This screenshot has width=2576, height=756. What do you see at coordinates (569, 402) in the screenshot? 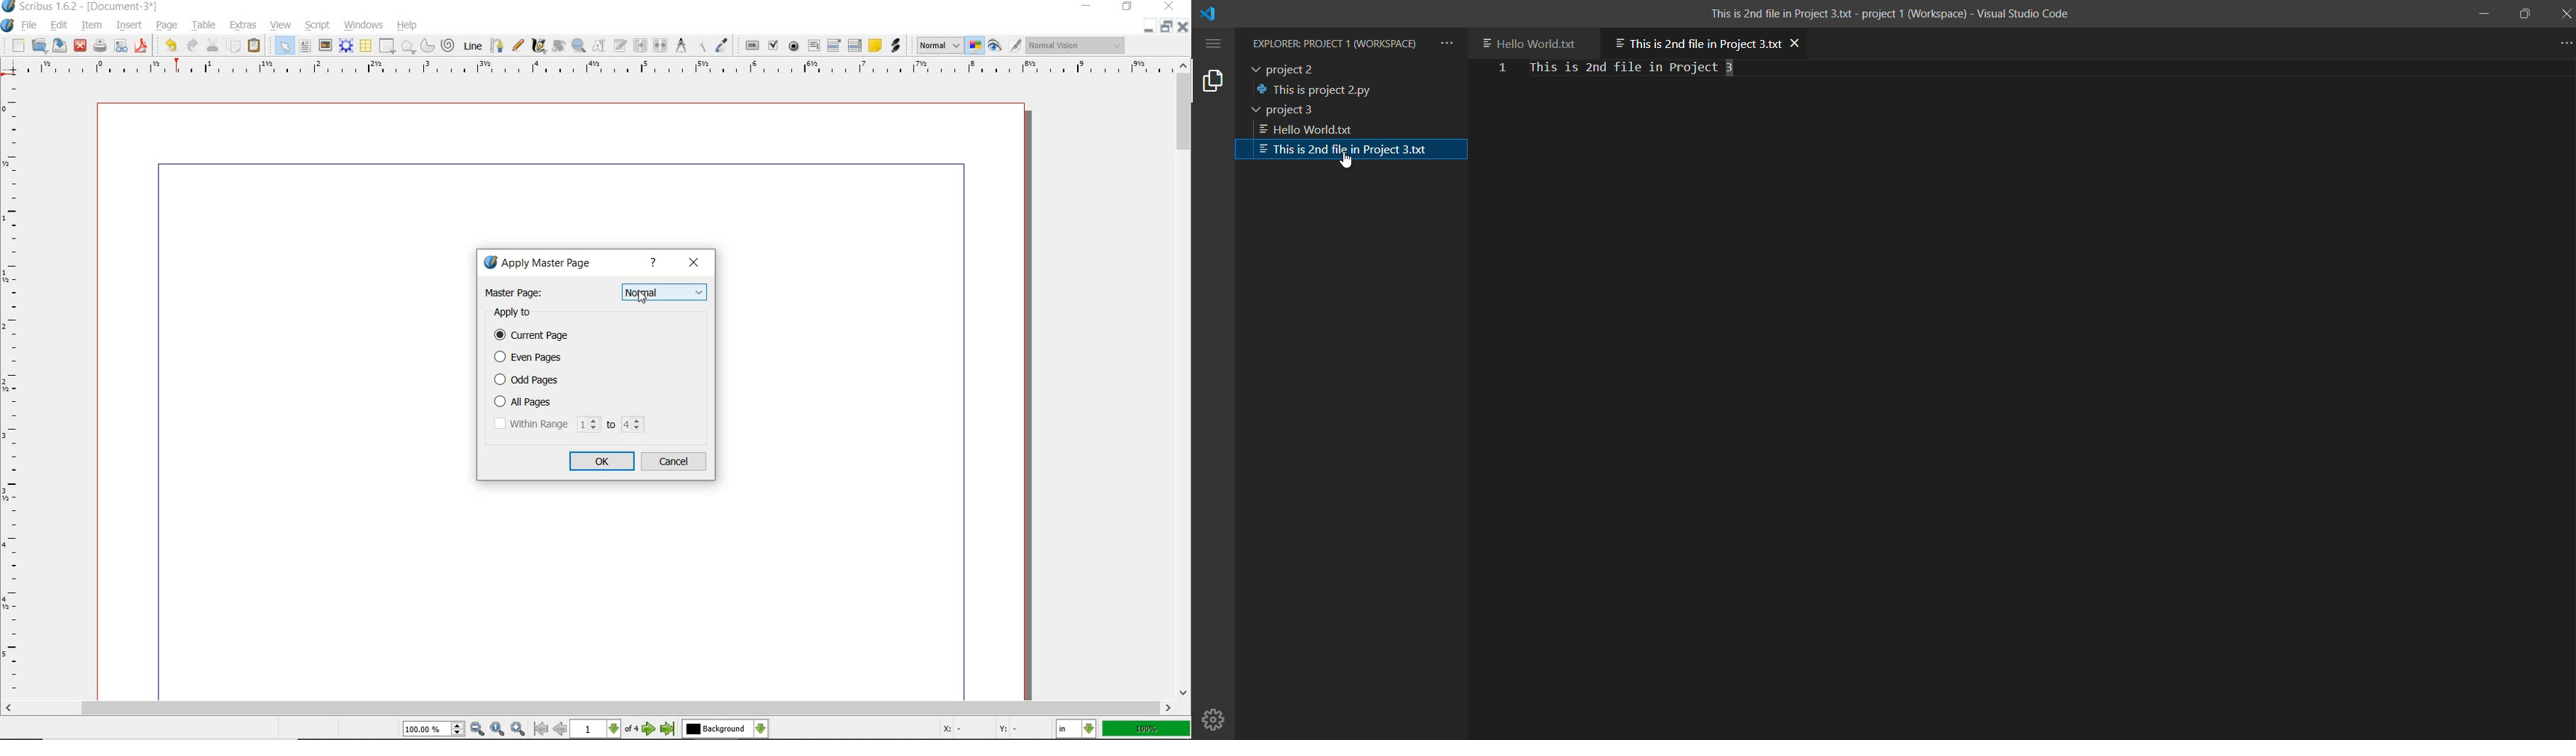
I see `all pages` at bounding box center [569, 402].